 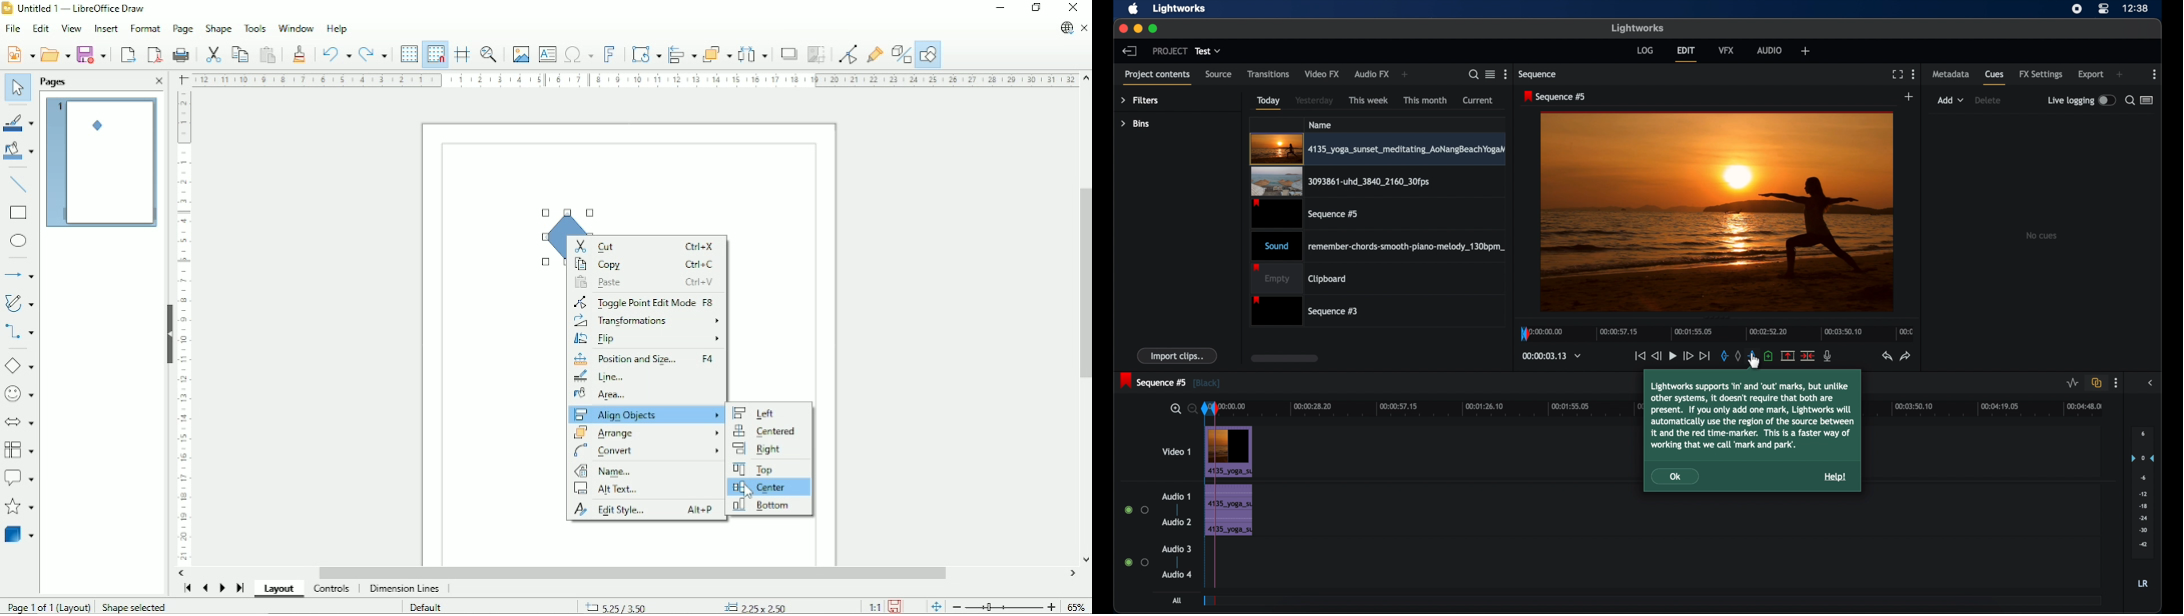 What do you see at coordinates (1705, 355) in the screenshot?
I see `jump to end` at bounding box center [1705, 355].